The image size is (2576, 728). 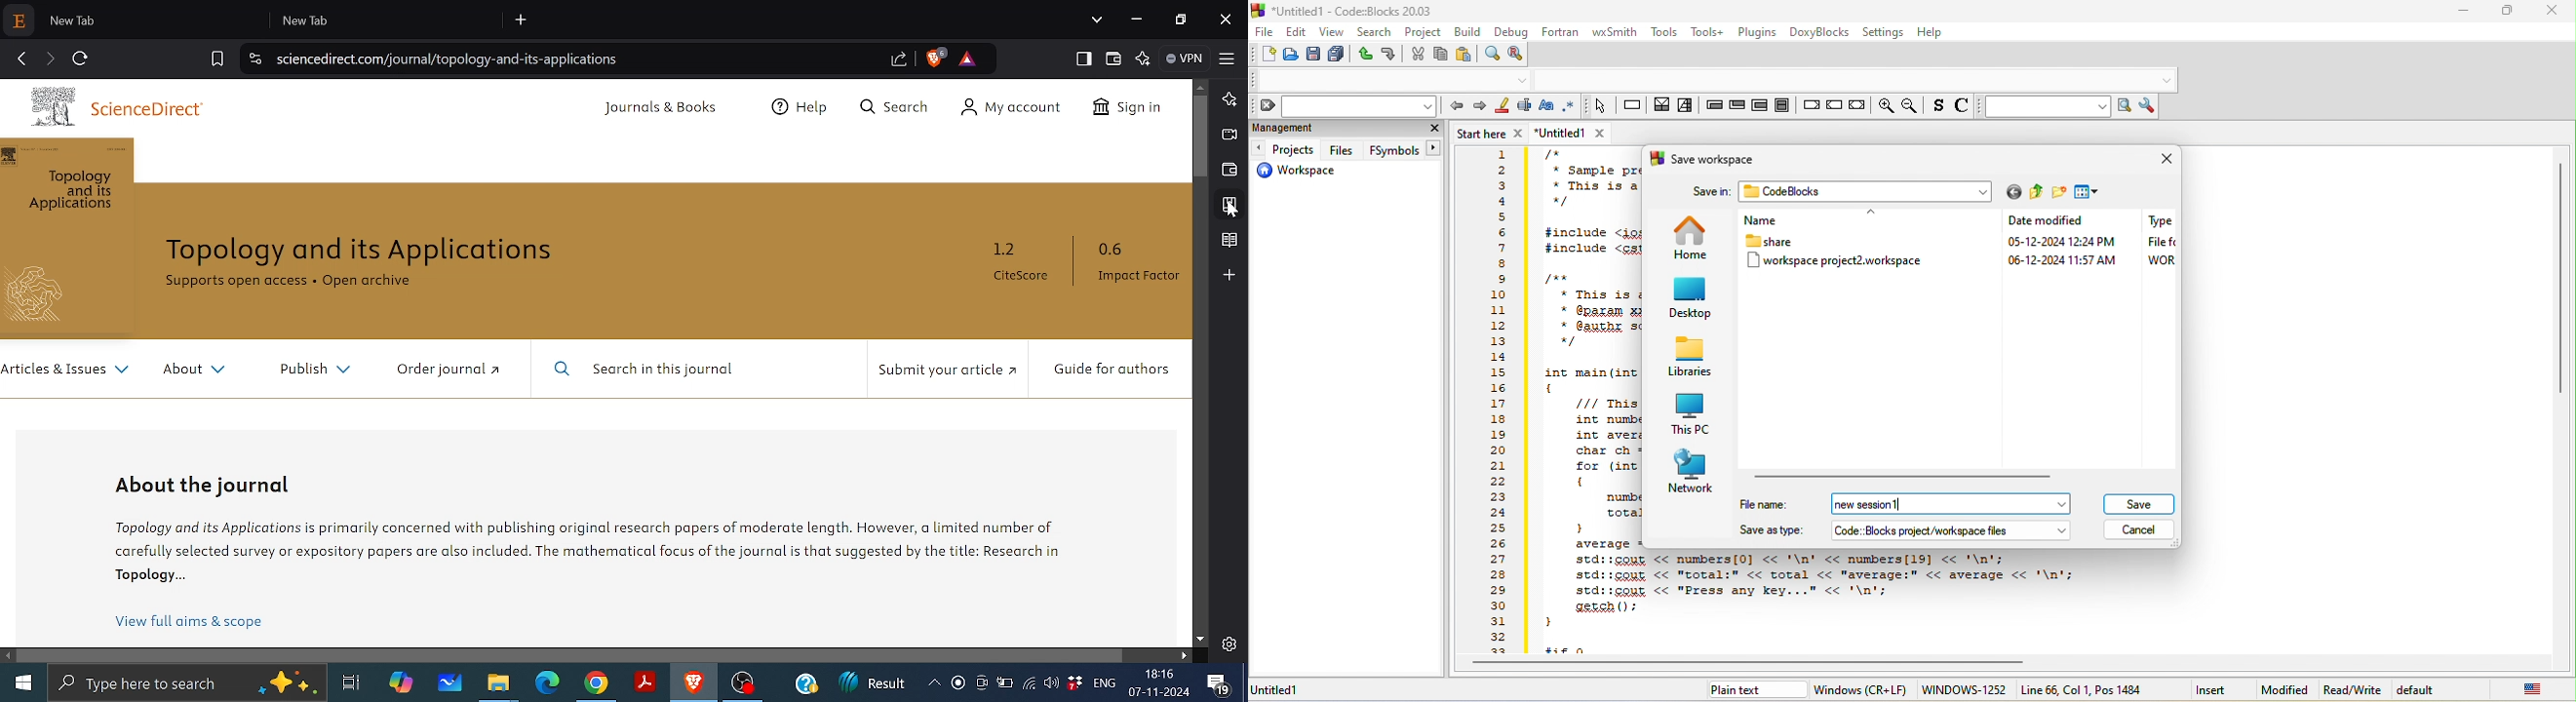 What do you see at coordinates (2011, 193) in the screenshot?
I see ` go to last folder visit` at bounding box center [2011, 193].